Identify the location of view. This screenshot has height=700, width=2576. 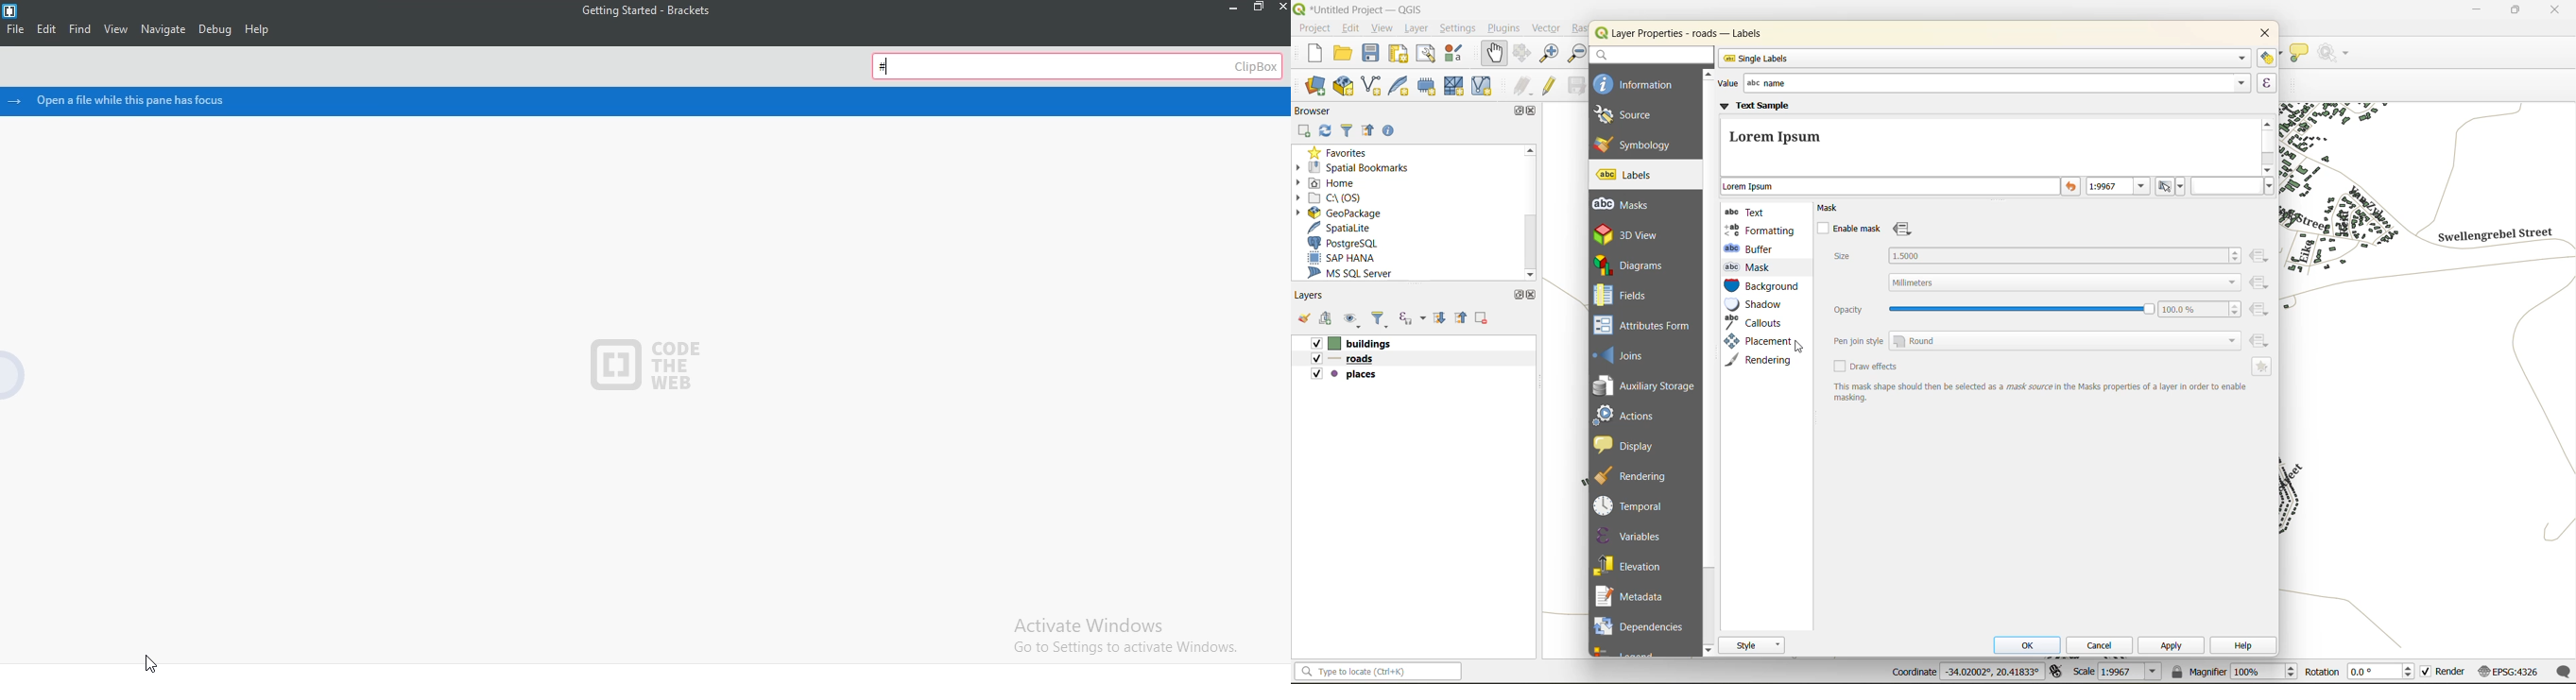
(1383, 29).